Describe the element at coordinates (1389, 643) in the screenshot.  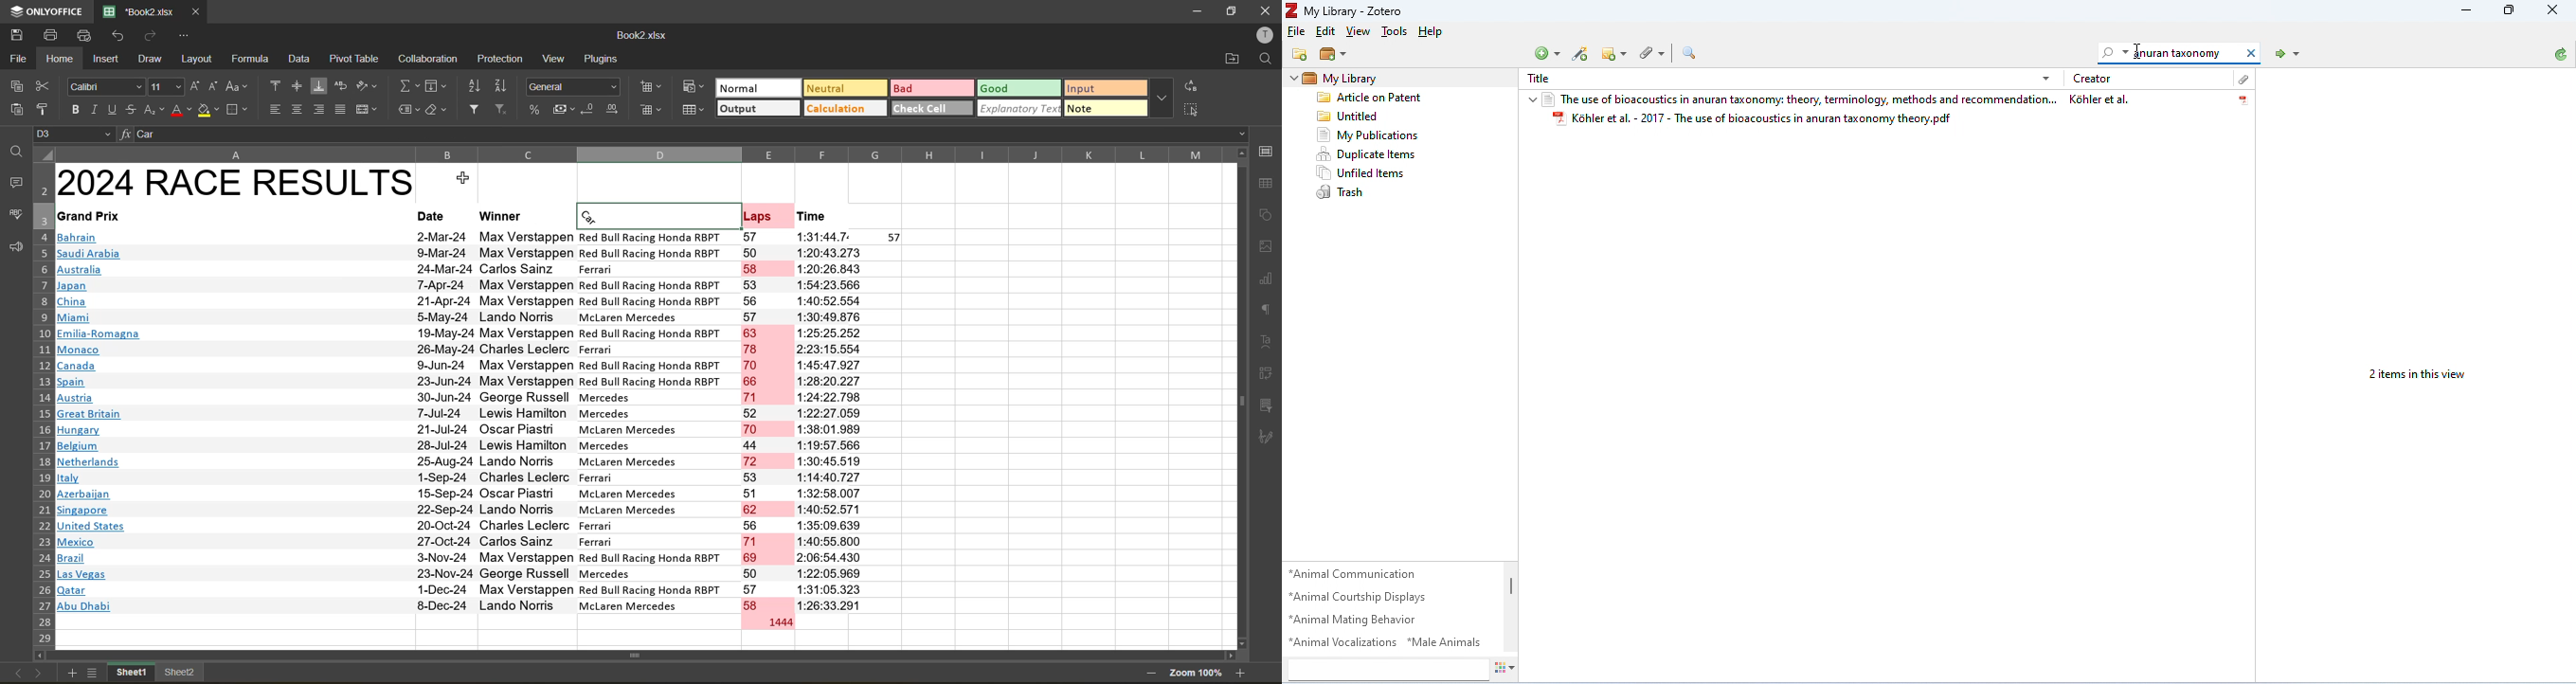
I see `*Animal Vocalizations *Male Animals` at that location.